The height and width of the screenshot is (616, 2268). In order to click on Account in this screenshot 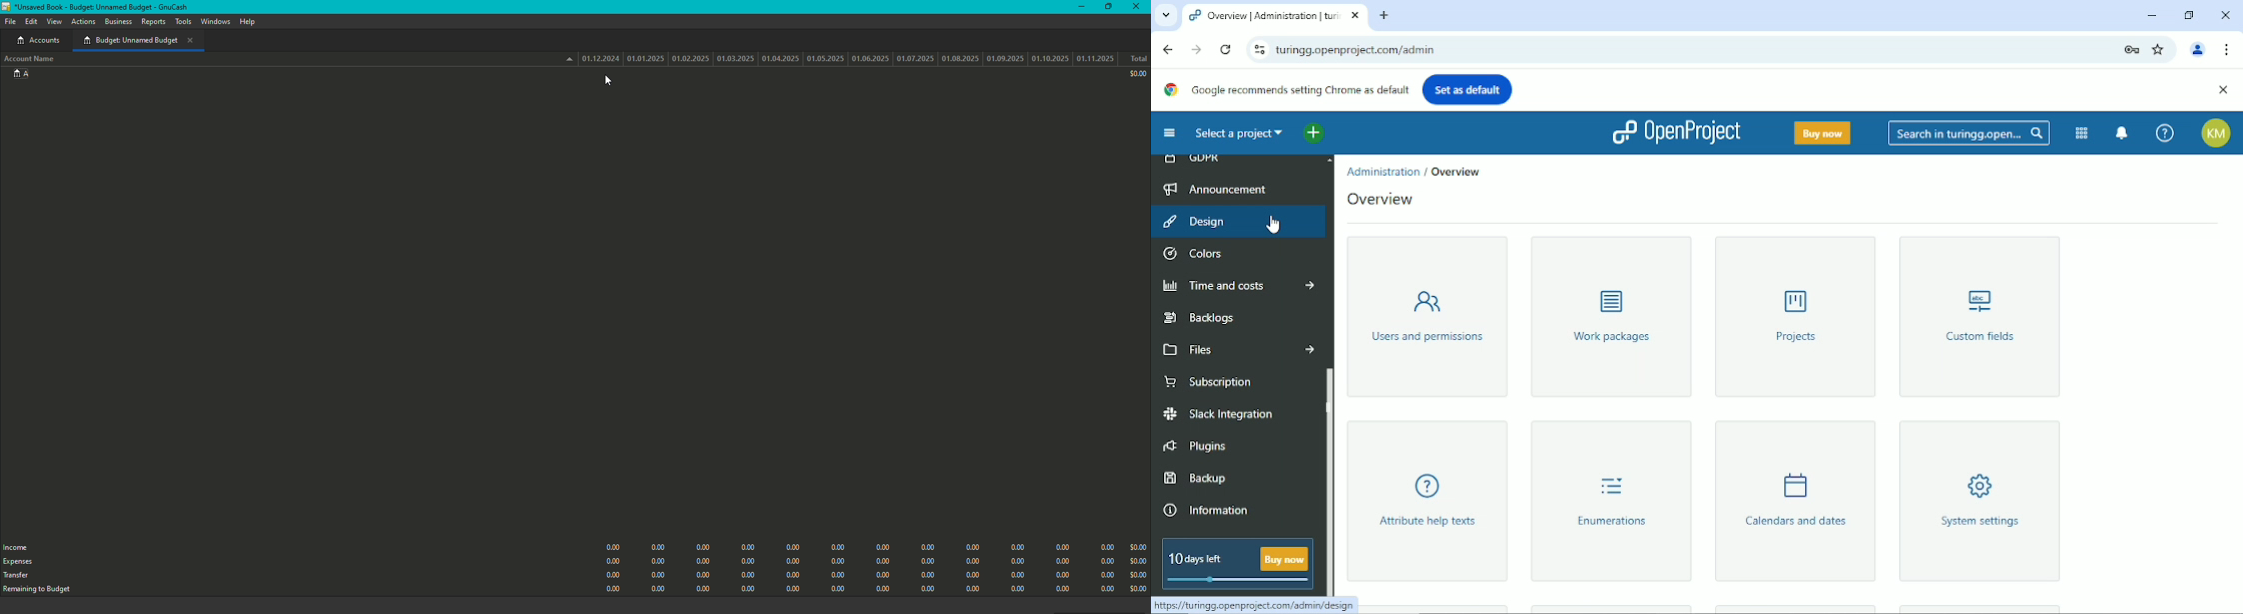, I will do `click(2217, 133)`.